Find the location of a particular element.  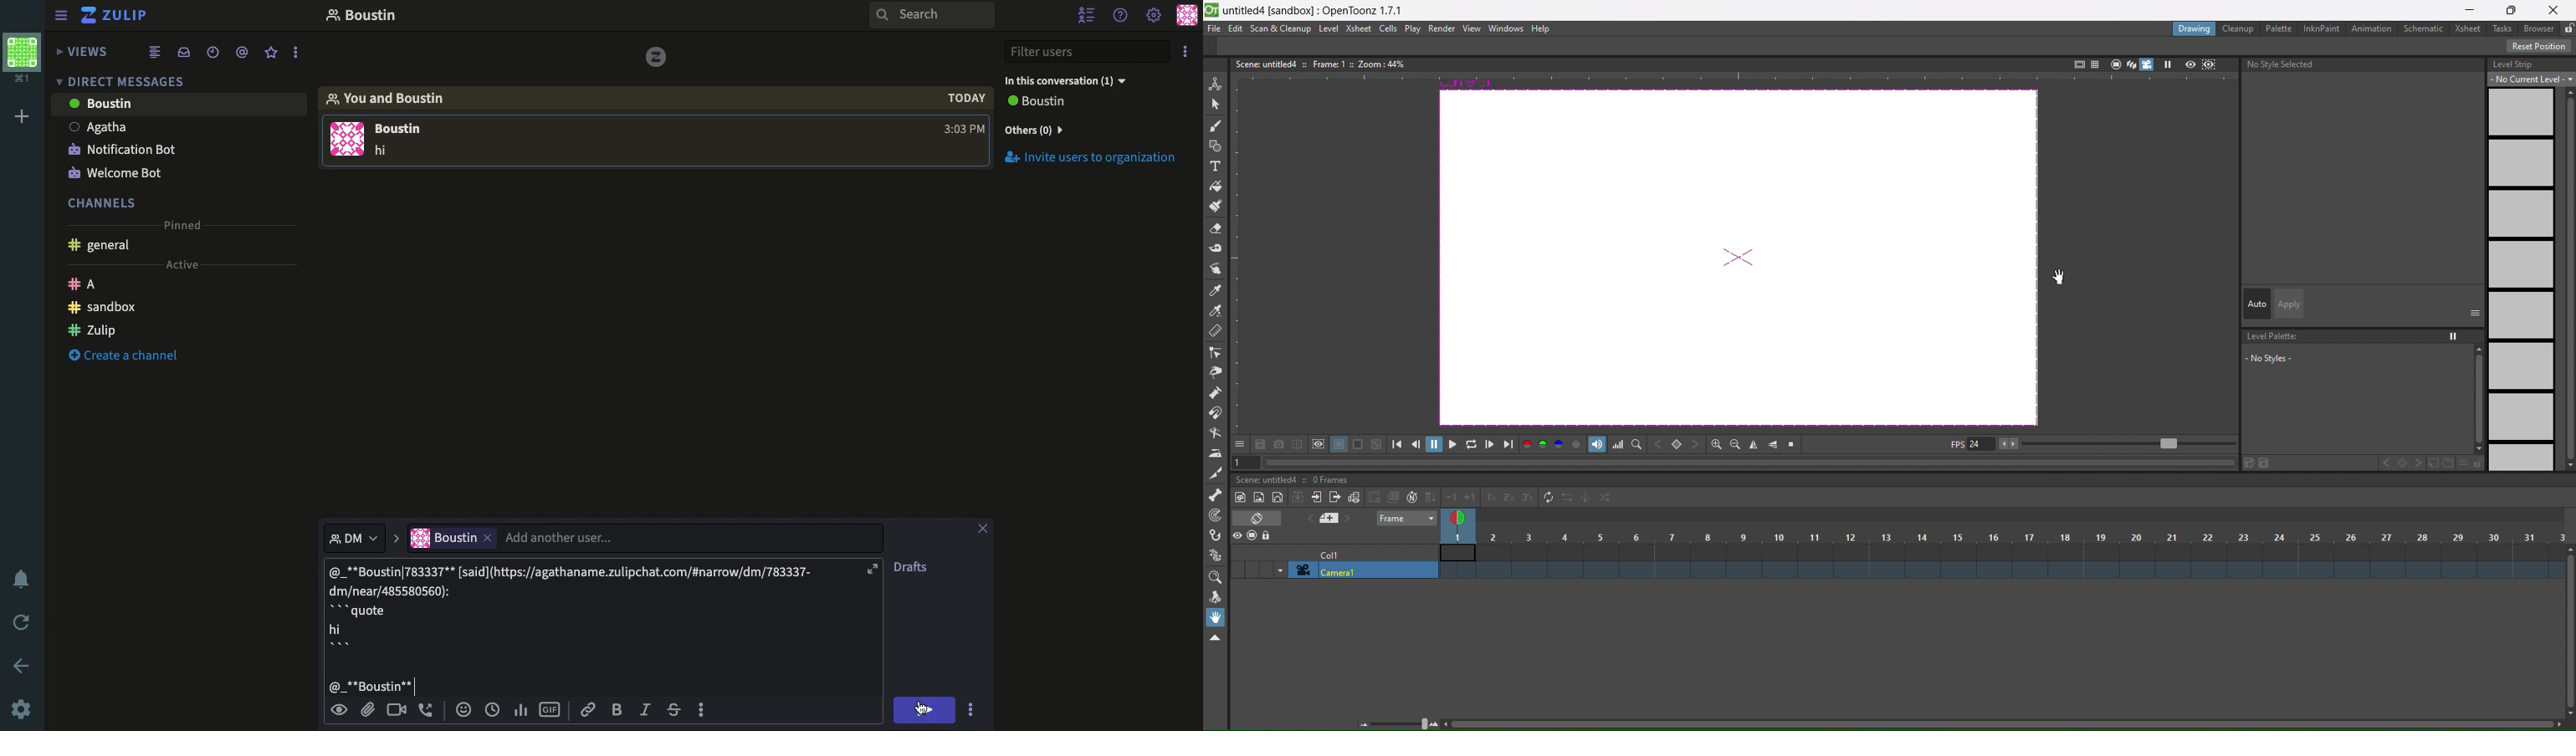

close sub sheet is located at coordinates (1335, 499).